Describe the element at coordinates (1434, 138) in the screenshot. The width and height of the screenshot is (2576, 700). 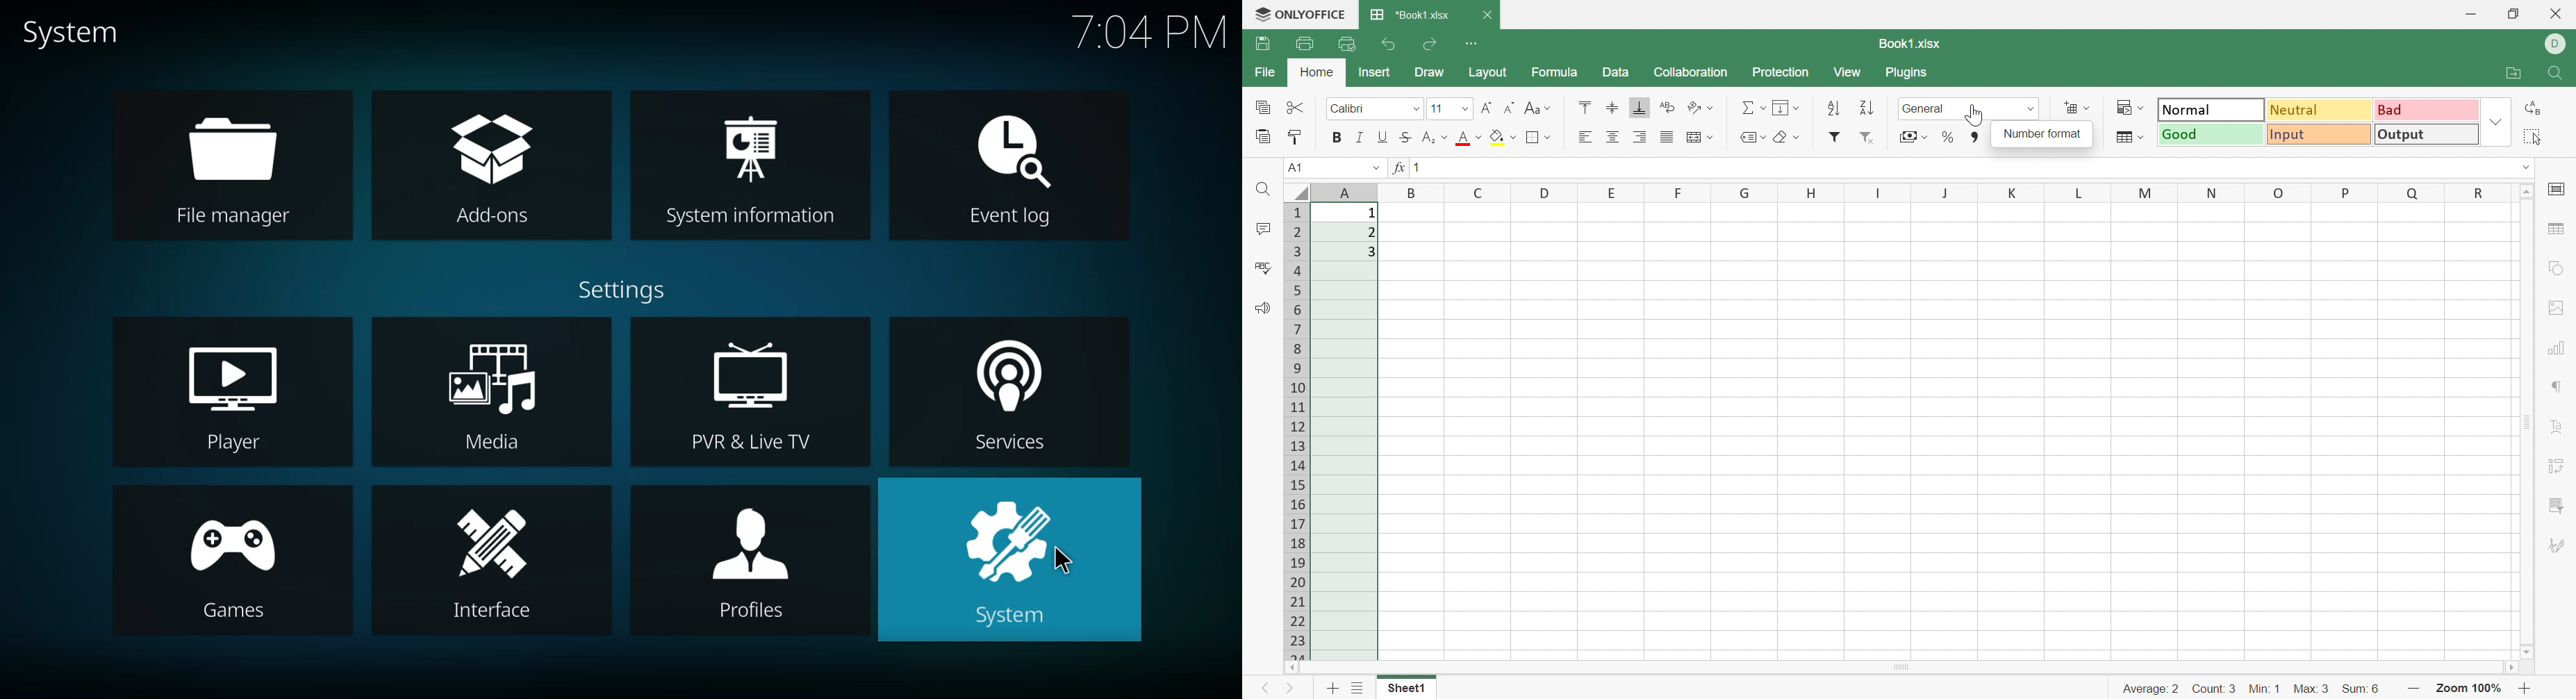
I see `Subscript` at that location.